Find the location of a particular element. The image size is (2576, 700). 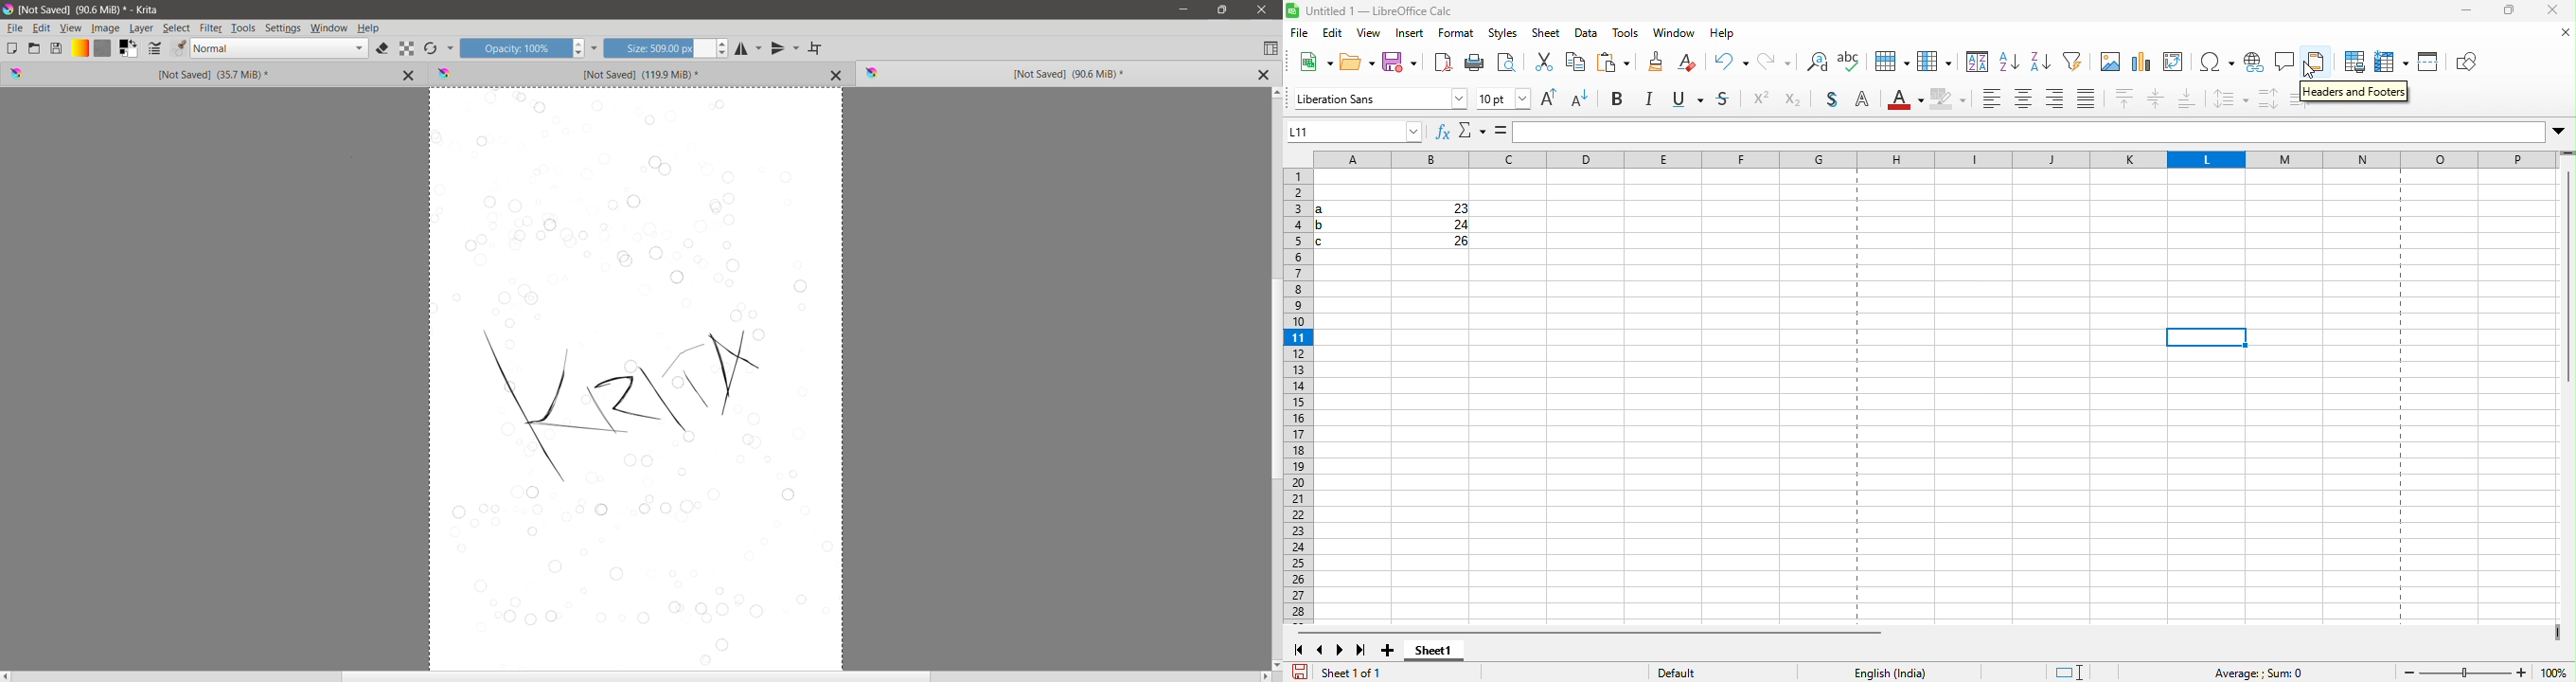

bold is located at coordinates (1623, 99).